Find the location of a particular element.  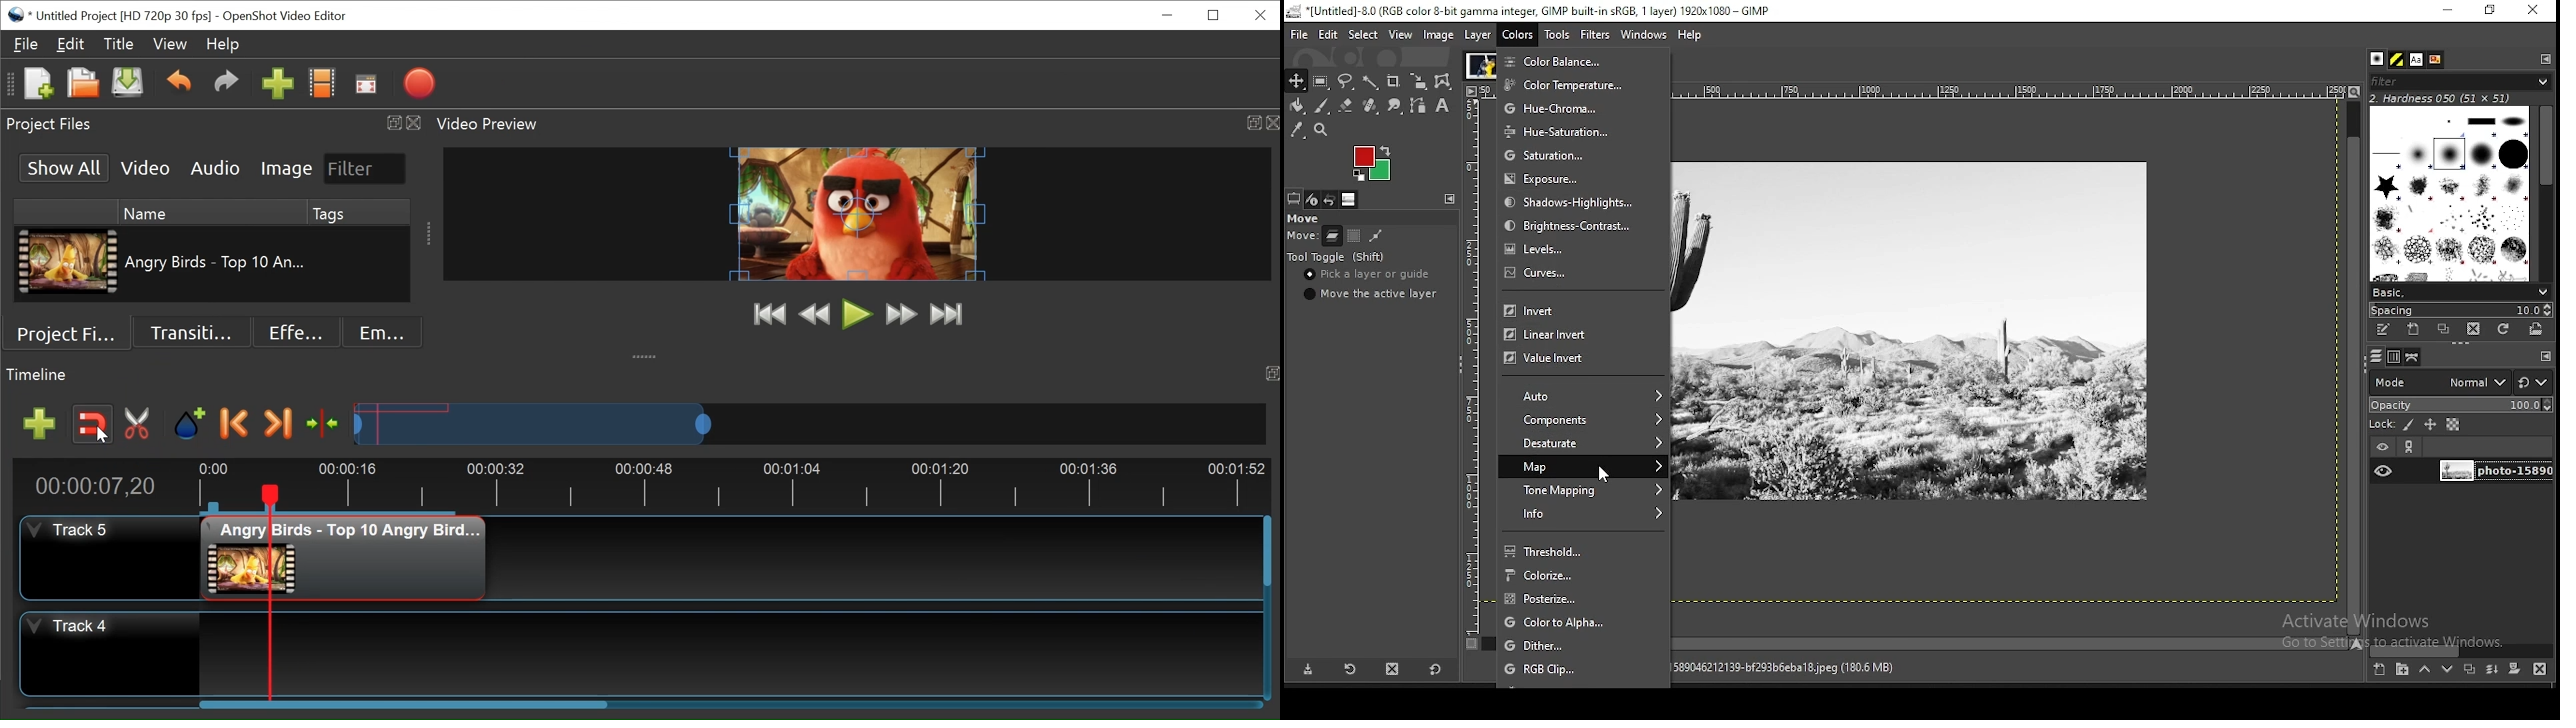

dither is located at coordinates (1584, 646).